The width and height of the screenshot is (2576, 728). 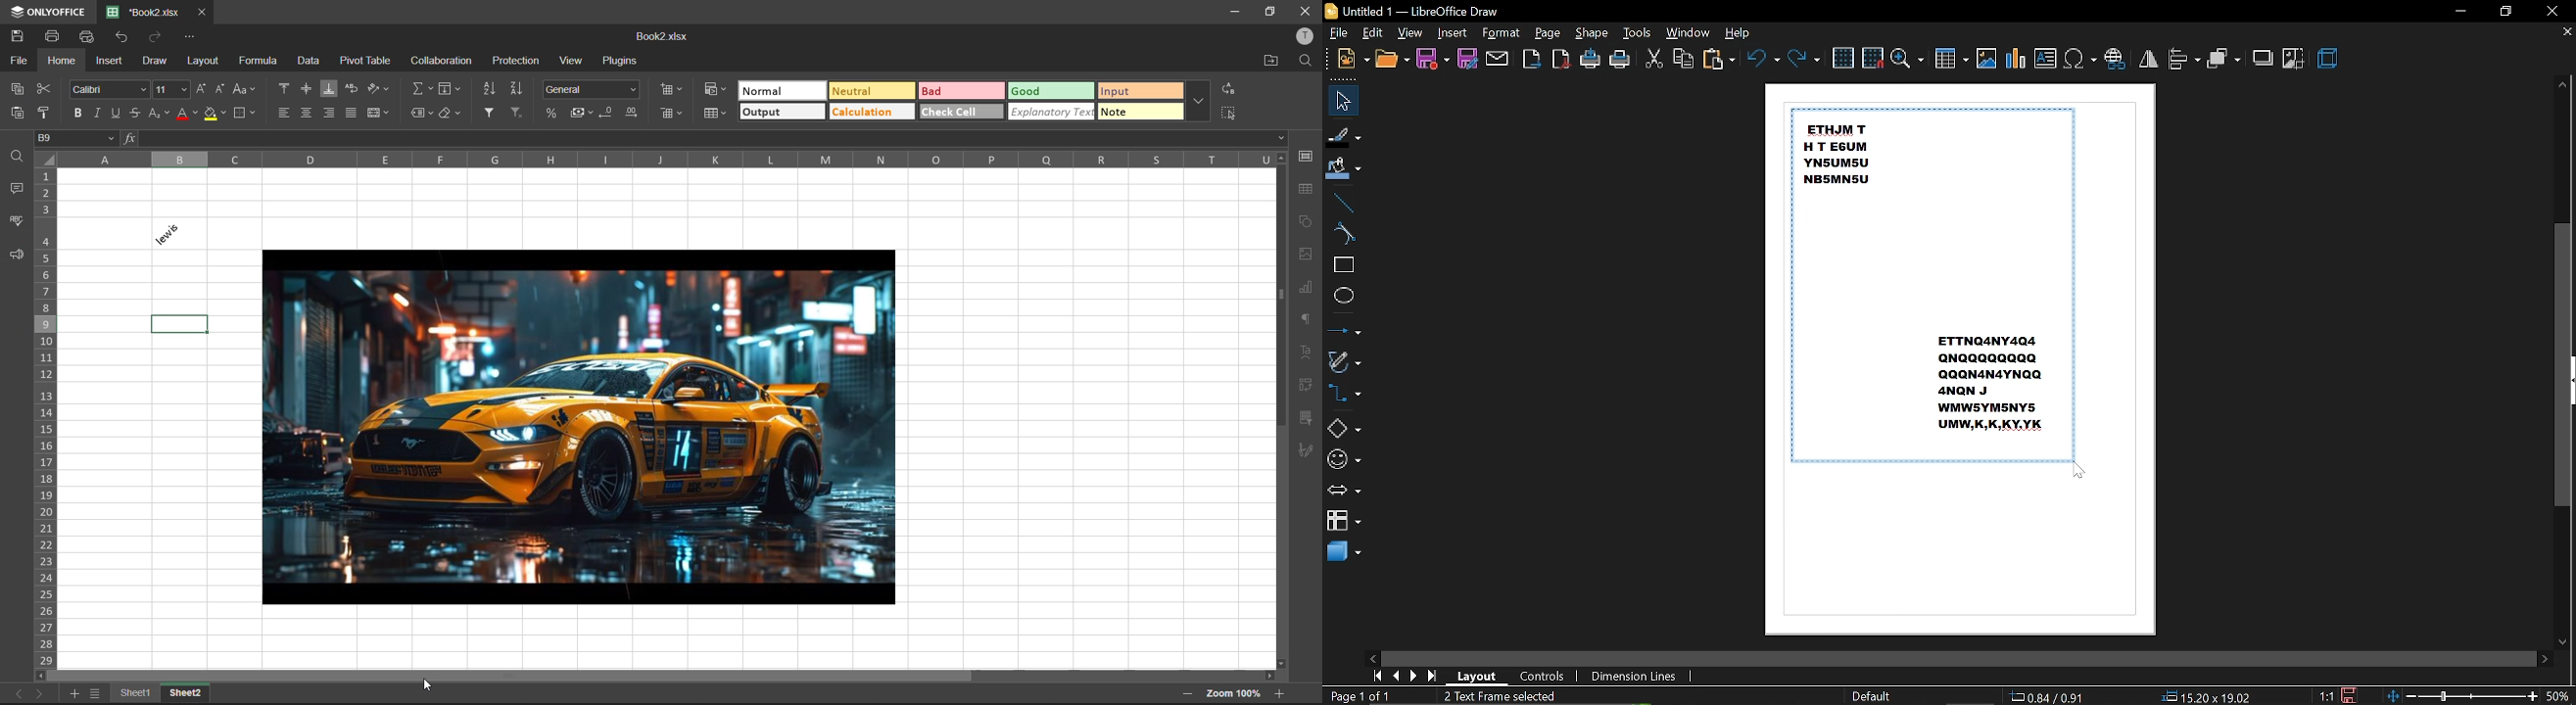 What do you see at coordinates (195, 40) in the screenshot?
I see `customize quick access toolbar` at bounding box center [195, 40].